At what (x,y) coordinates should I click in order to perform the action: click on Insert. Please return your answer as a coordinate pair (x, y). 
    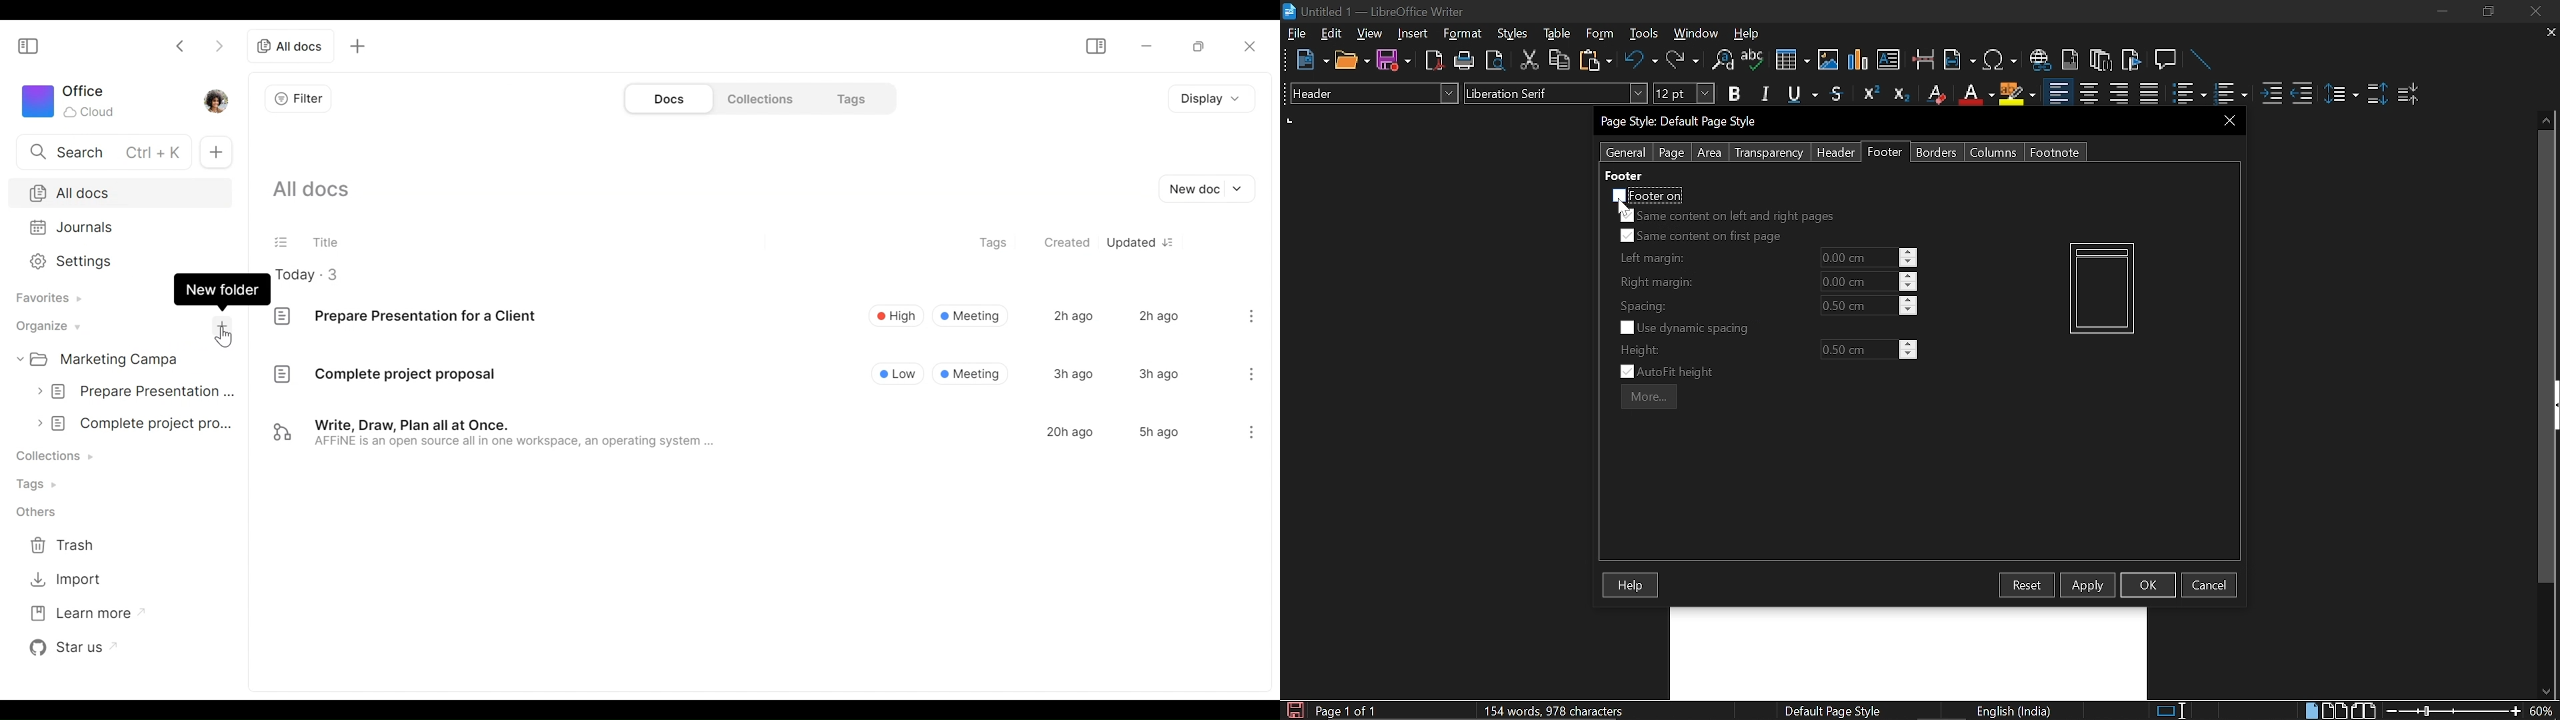
    Looking at the image, I should click on (1417, 33).